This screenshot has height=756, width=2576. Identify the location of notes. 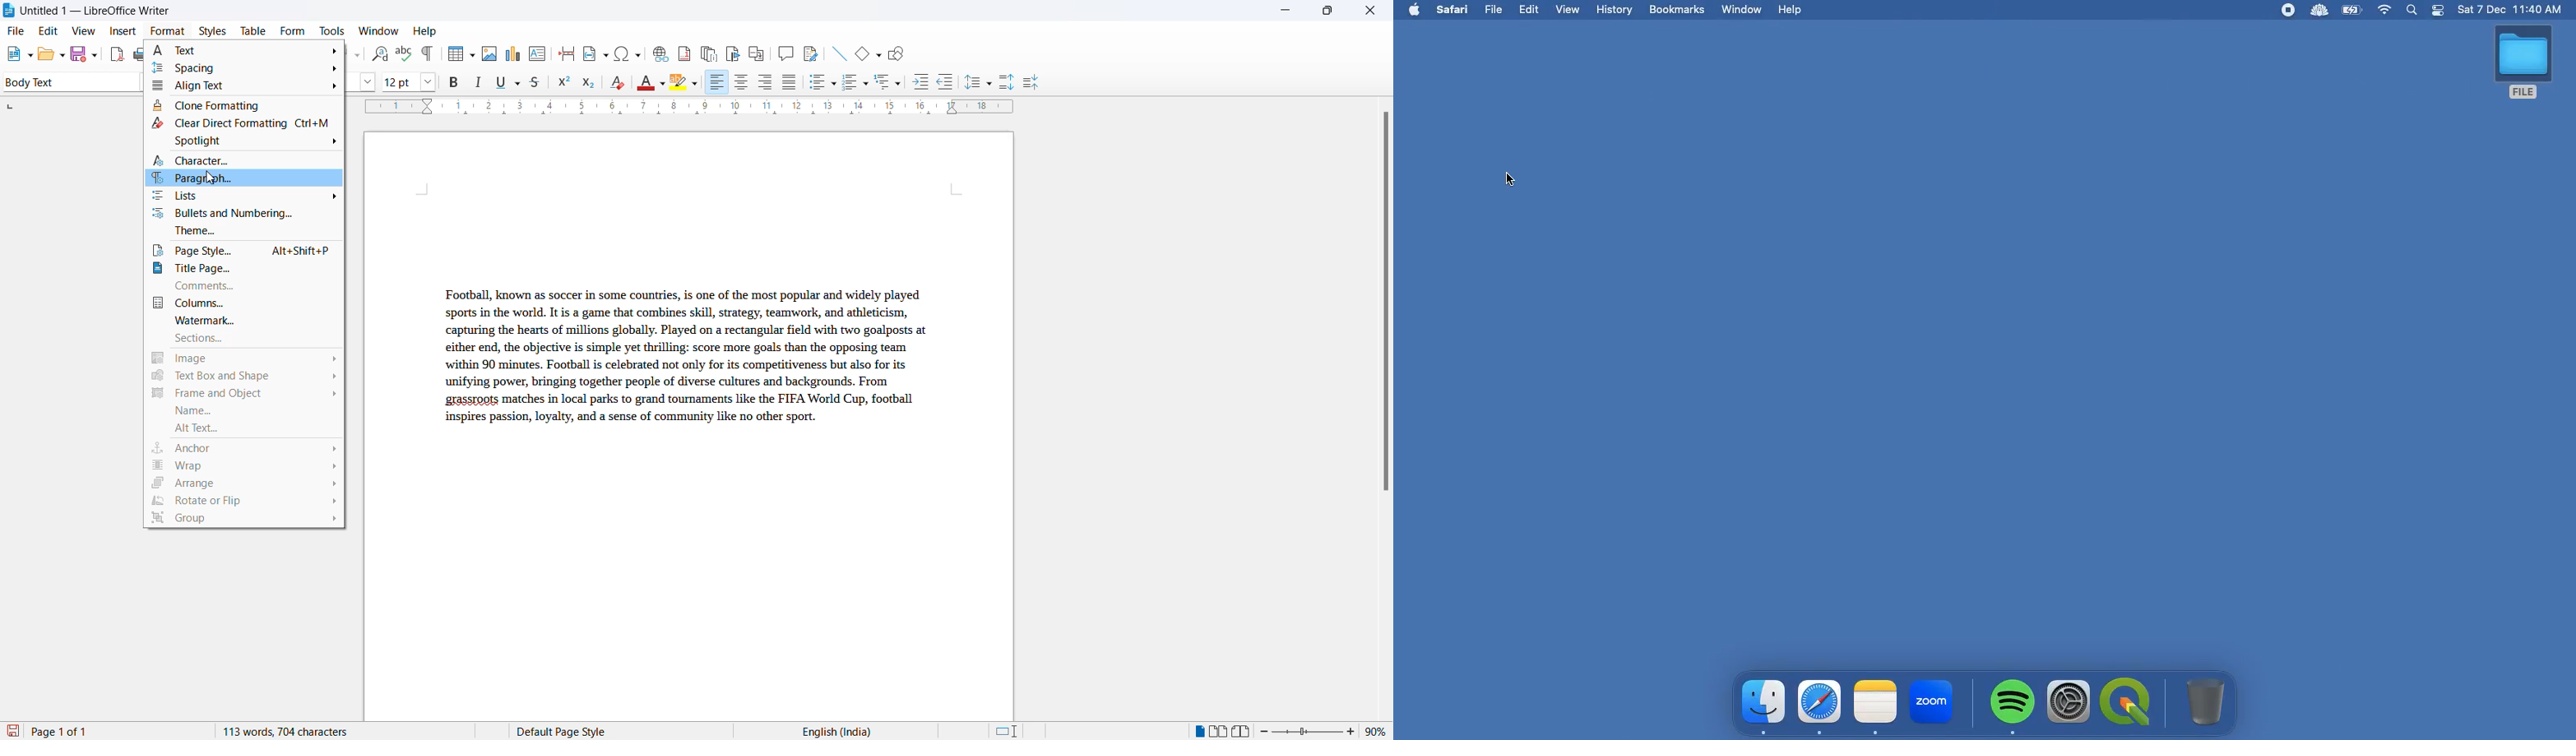
(1873, 707).